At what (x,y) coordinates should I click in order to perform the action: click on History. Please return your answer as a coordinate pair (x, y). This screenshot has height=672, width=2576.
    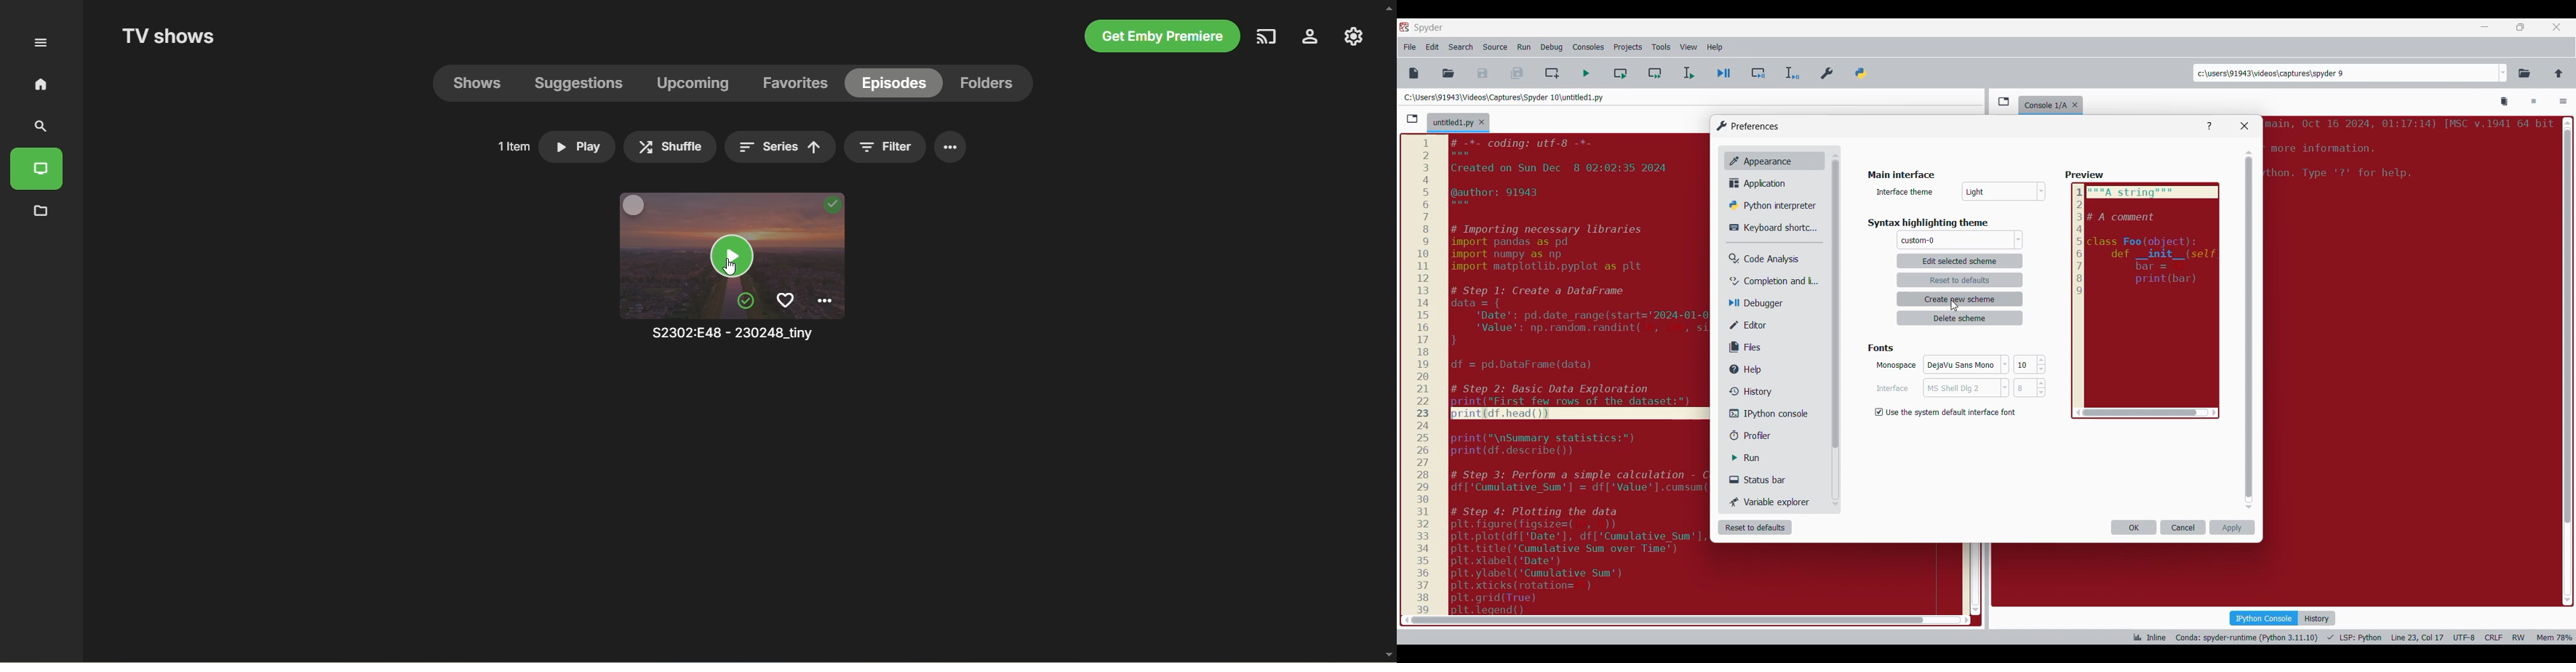
    Looking at the image, I should click on (2317, 618).